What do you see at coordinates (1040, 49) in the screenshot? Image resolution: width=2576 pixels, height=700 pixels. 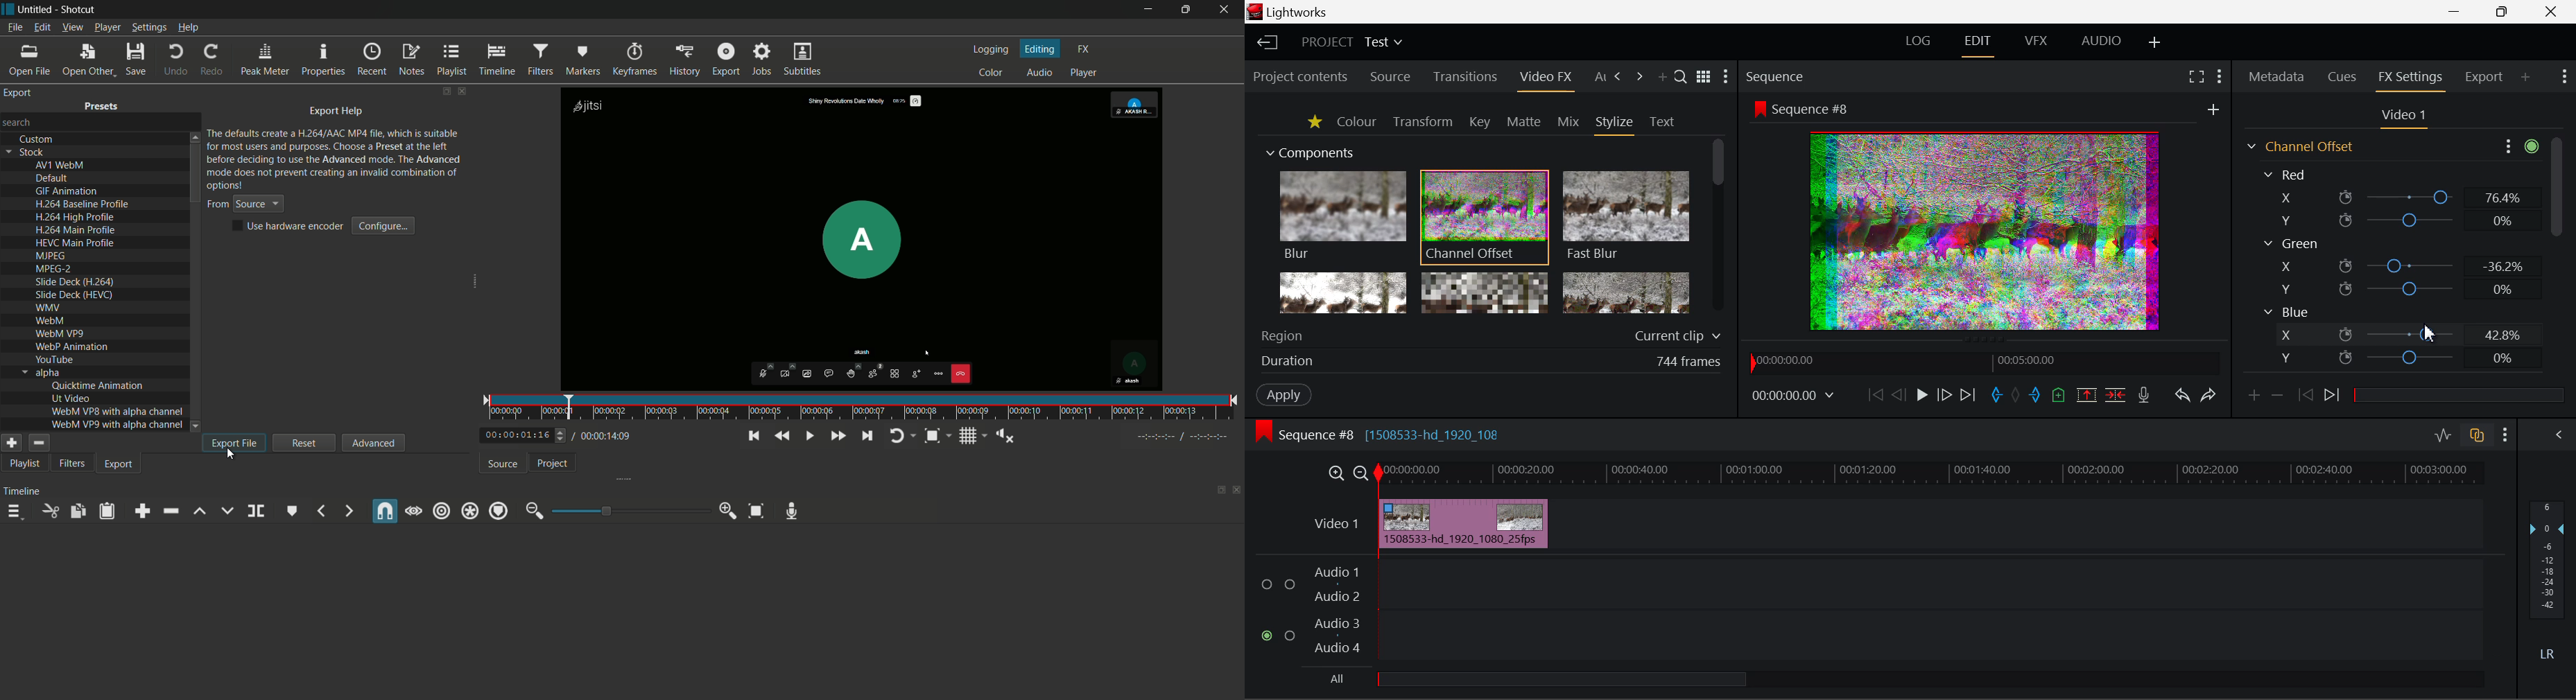 I see `editing` at bounding box center [1040, 49].